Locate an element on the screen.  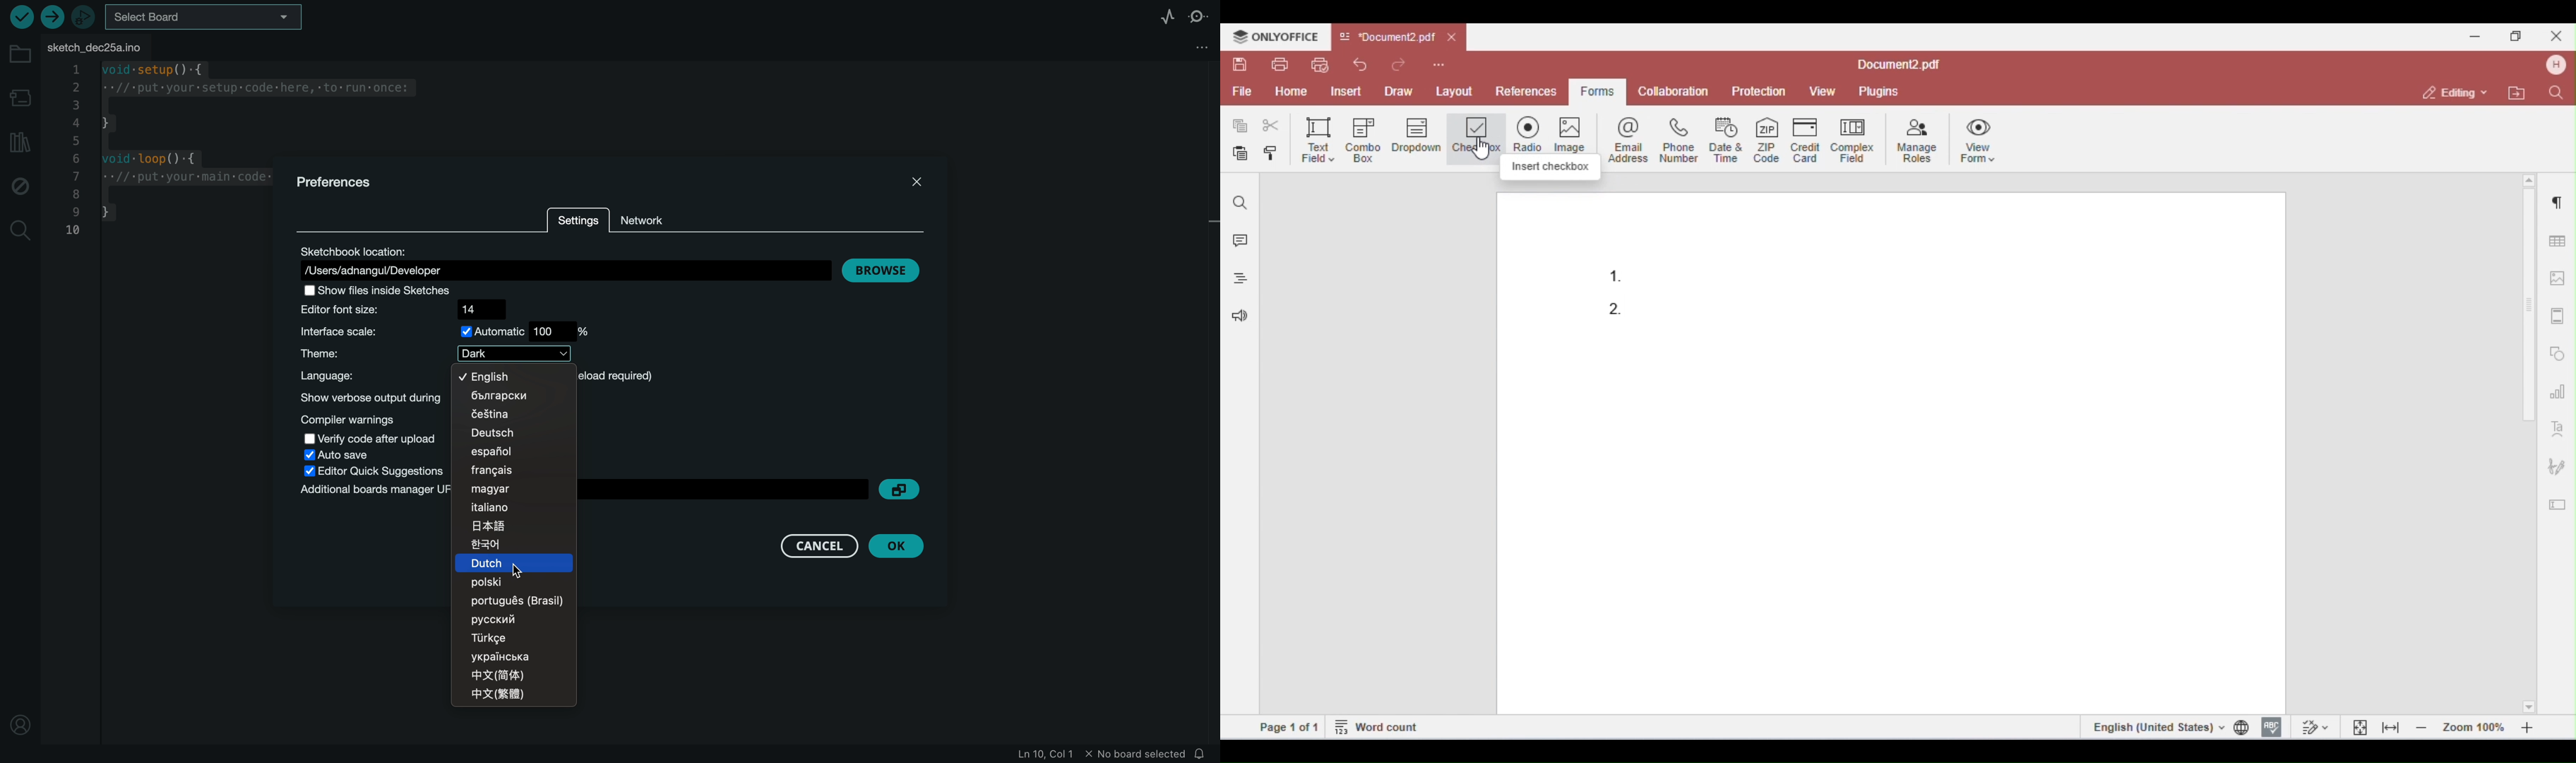
copy is located at coordinates (902, 489).